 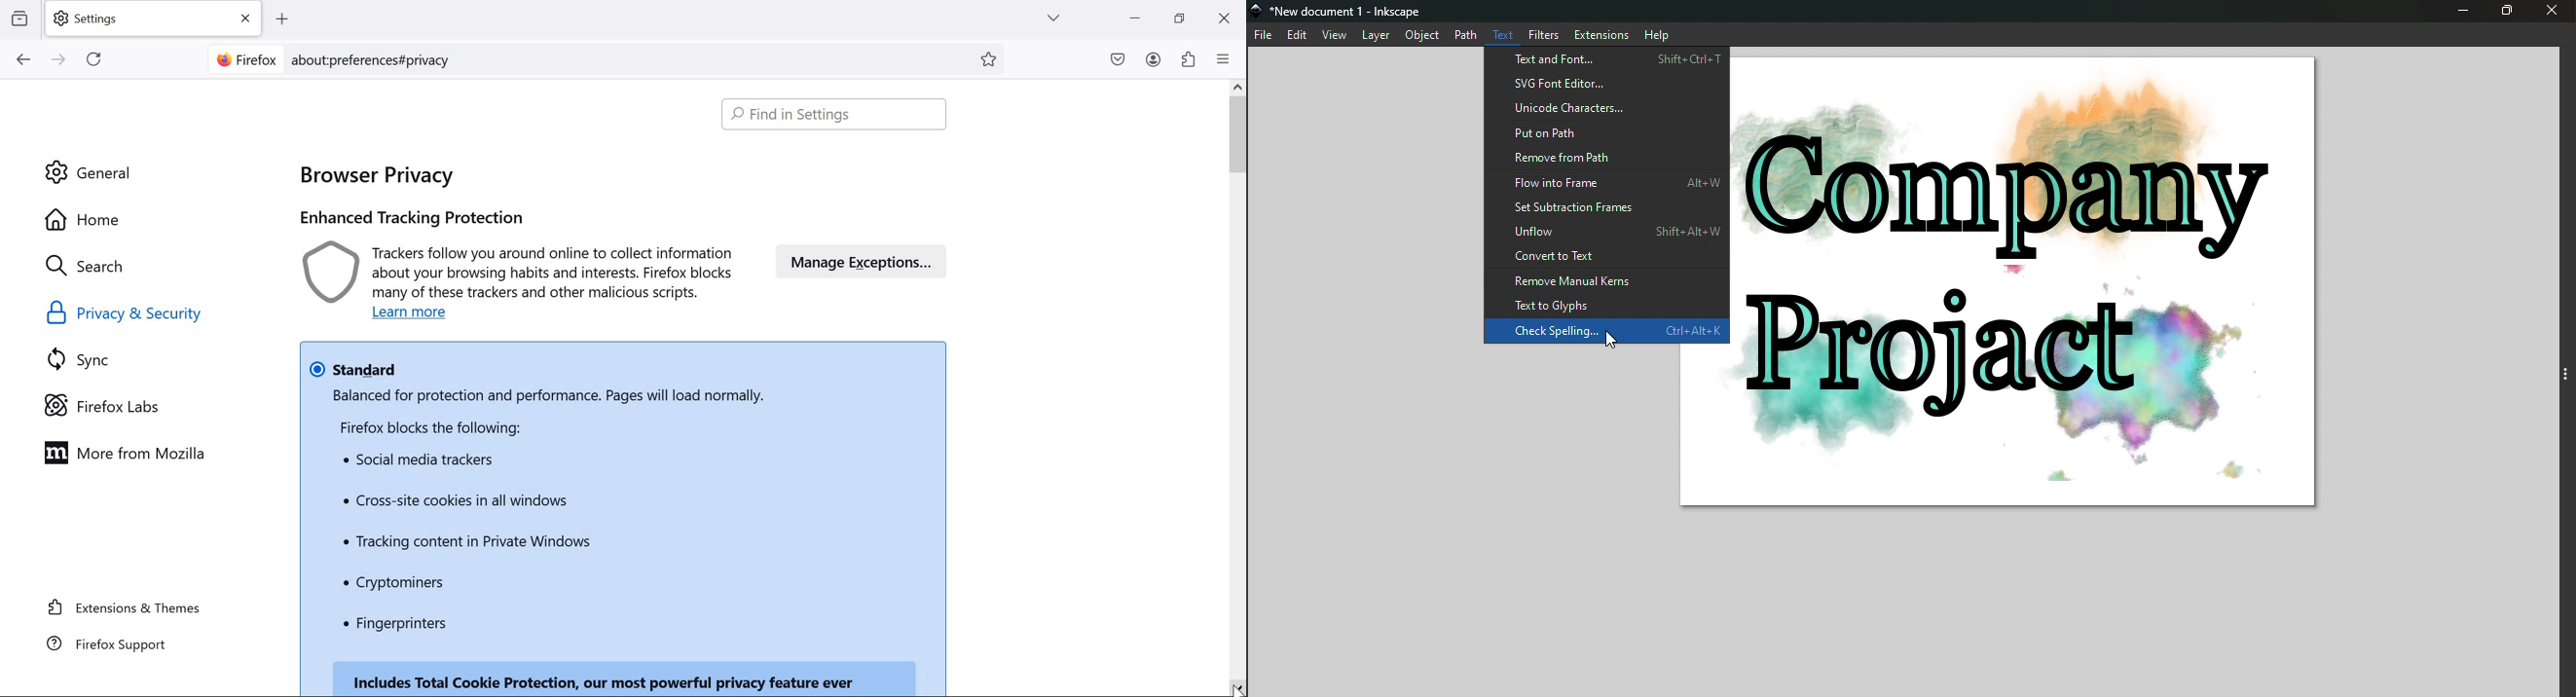 What do you see at coordinates (409, 315) in the screenshot?
I see `Learn more` at bounding box center [409, 315].